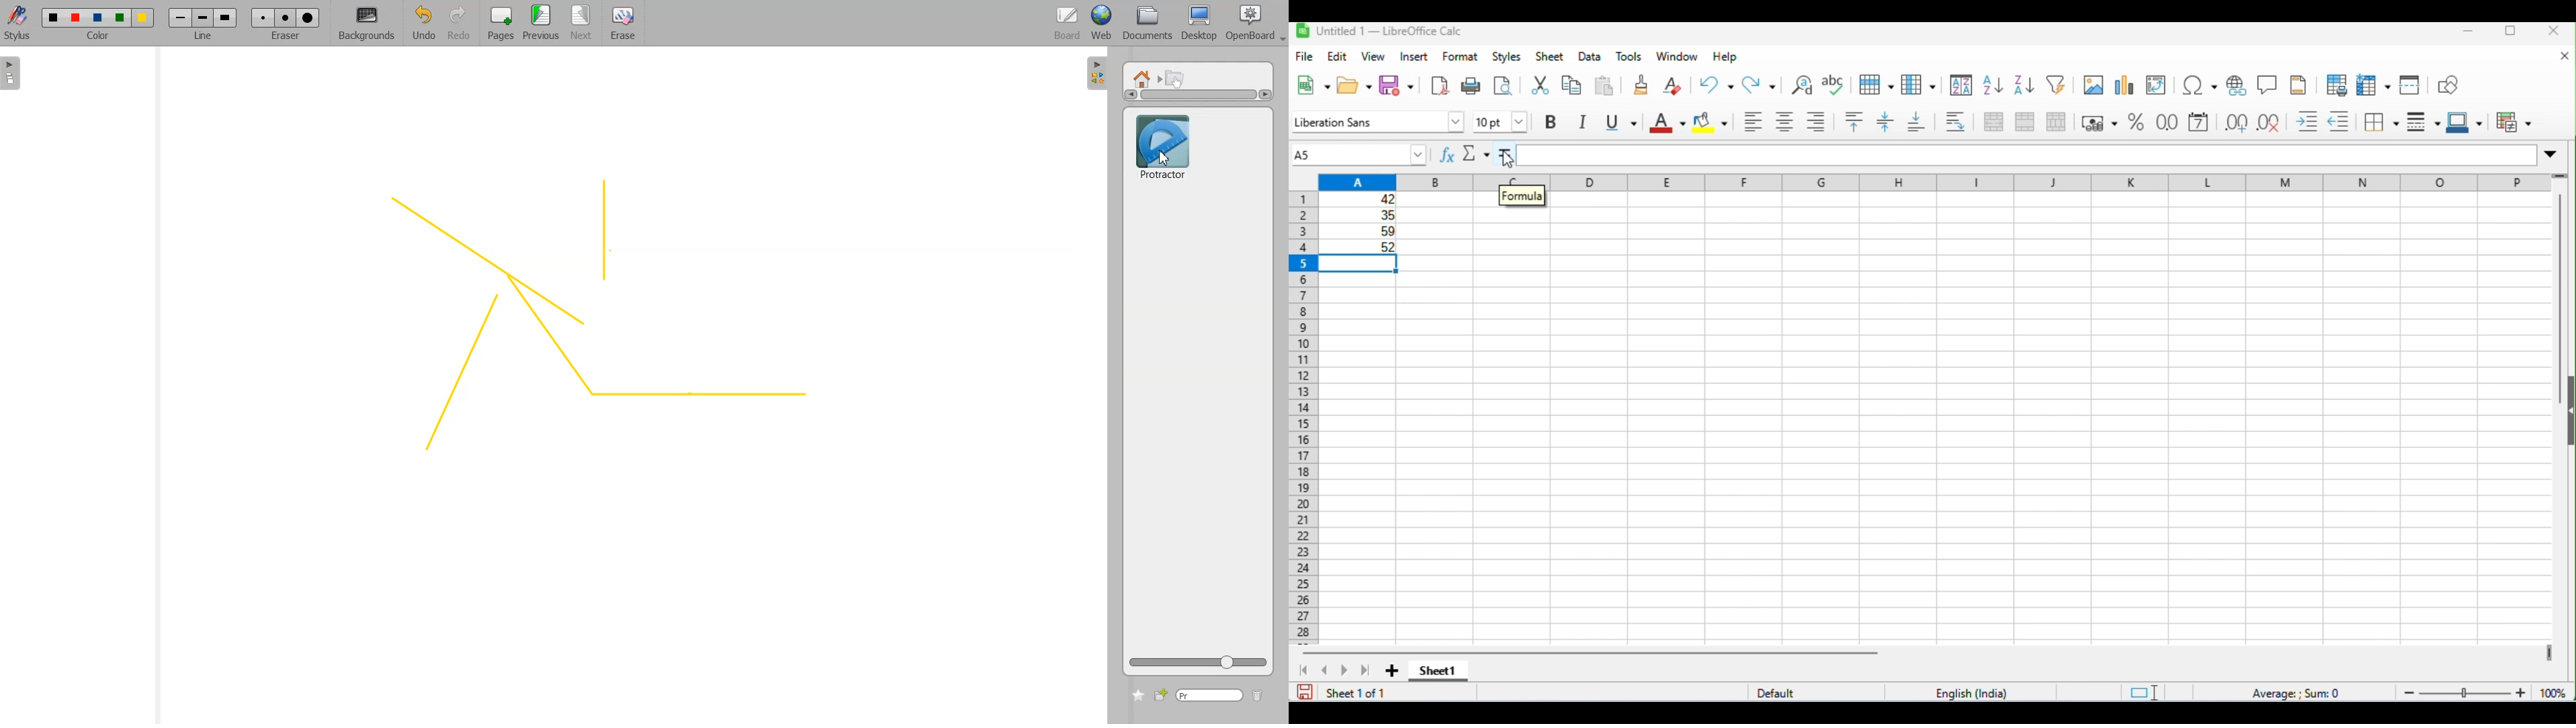 The width and height of the screenshot is (2576, 728). What do you see at coordinates (2421, 123) in the screenshot?
I see `border style` at bounding box center [2421, 123].